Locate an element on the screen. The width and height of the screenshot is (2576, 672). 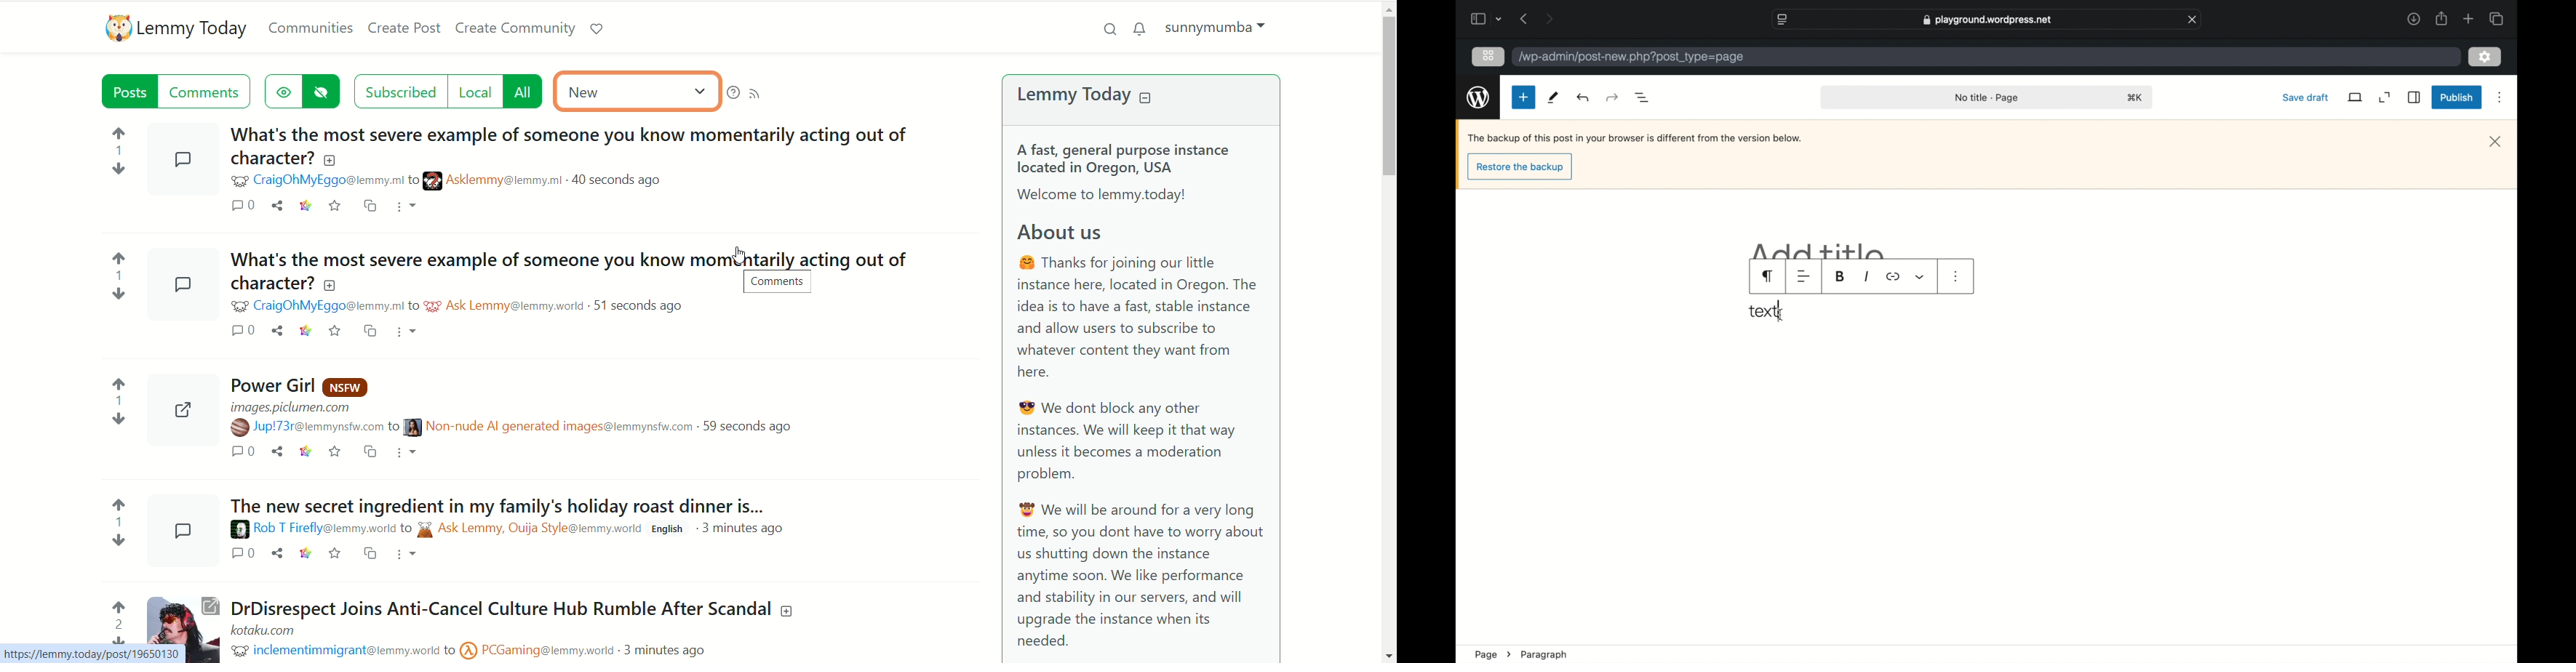
kotaku.com link is located at coordinates (268, 628).